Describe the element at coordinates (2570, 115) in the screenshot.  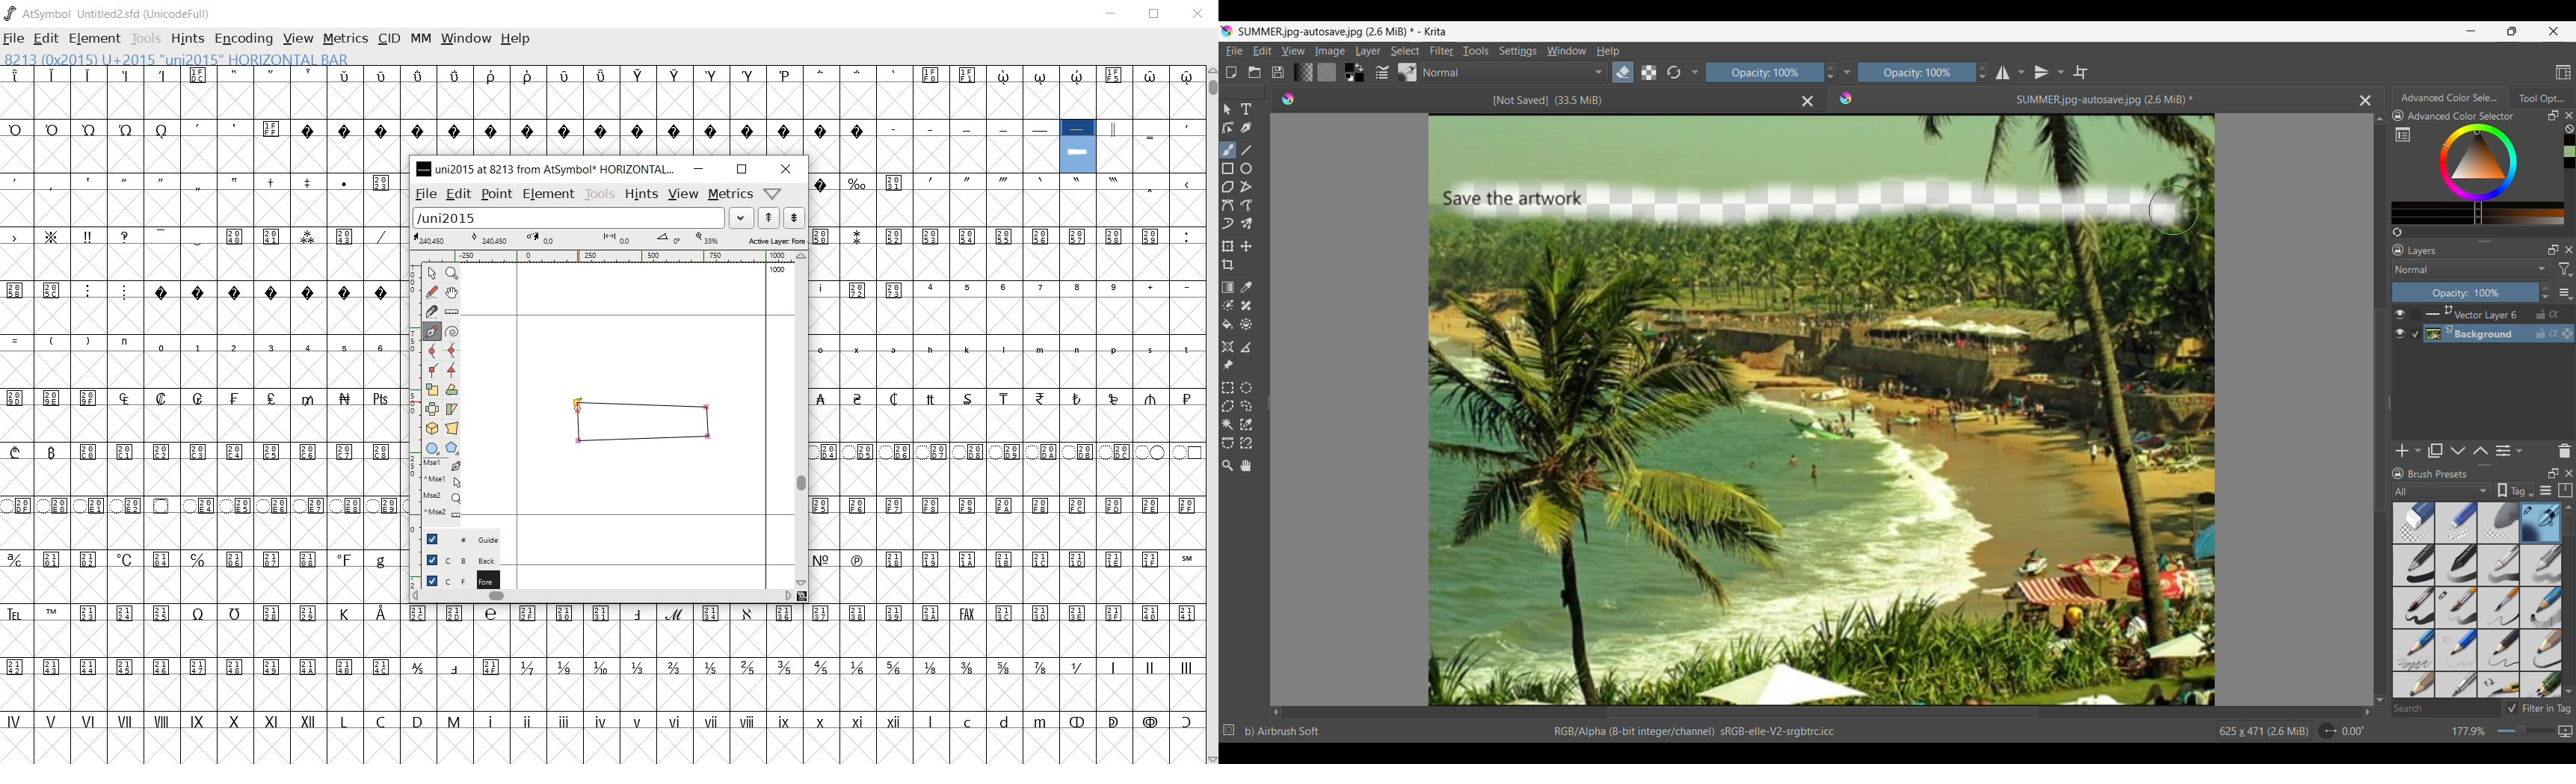
I see `Close color panel` at that location.